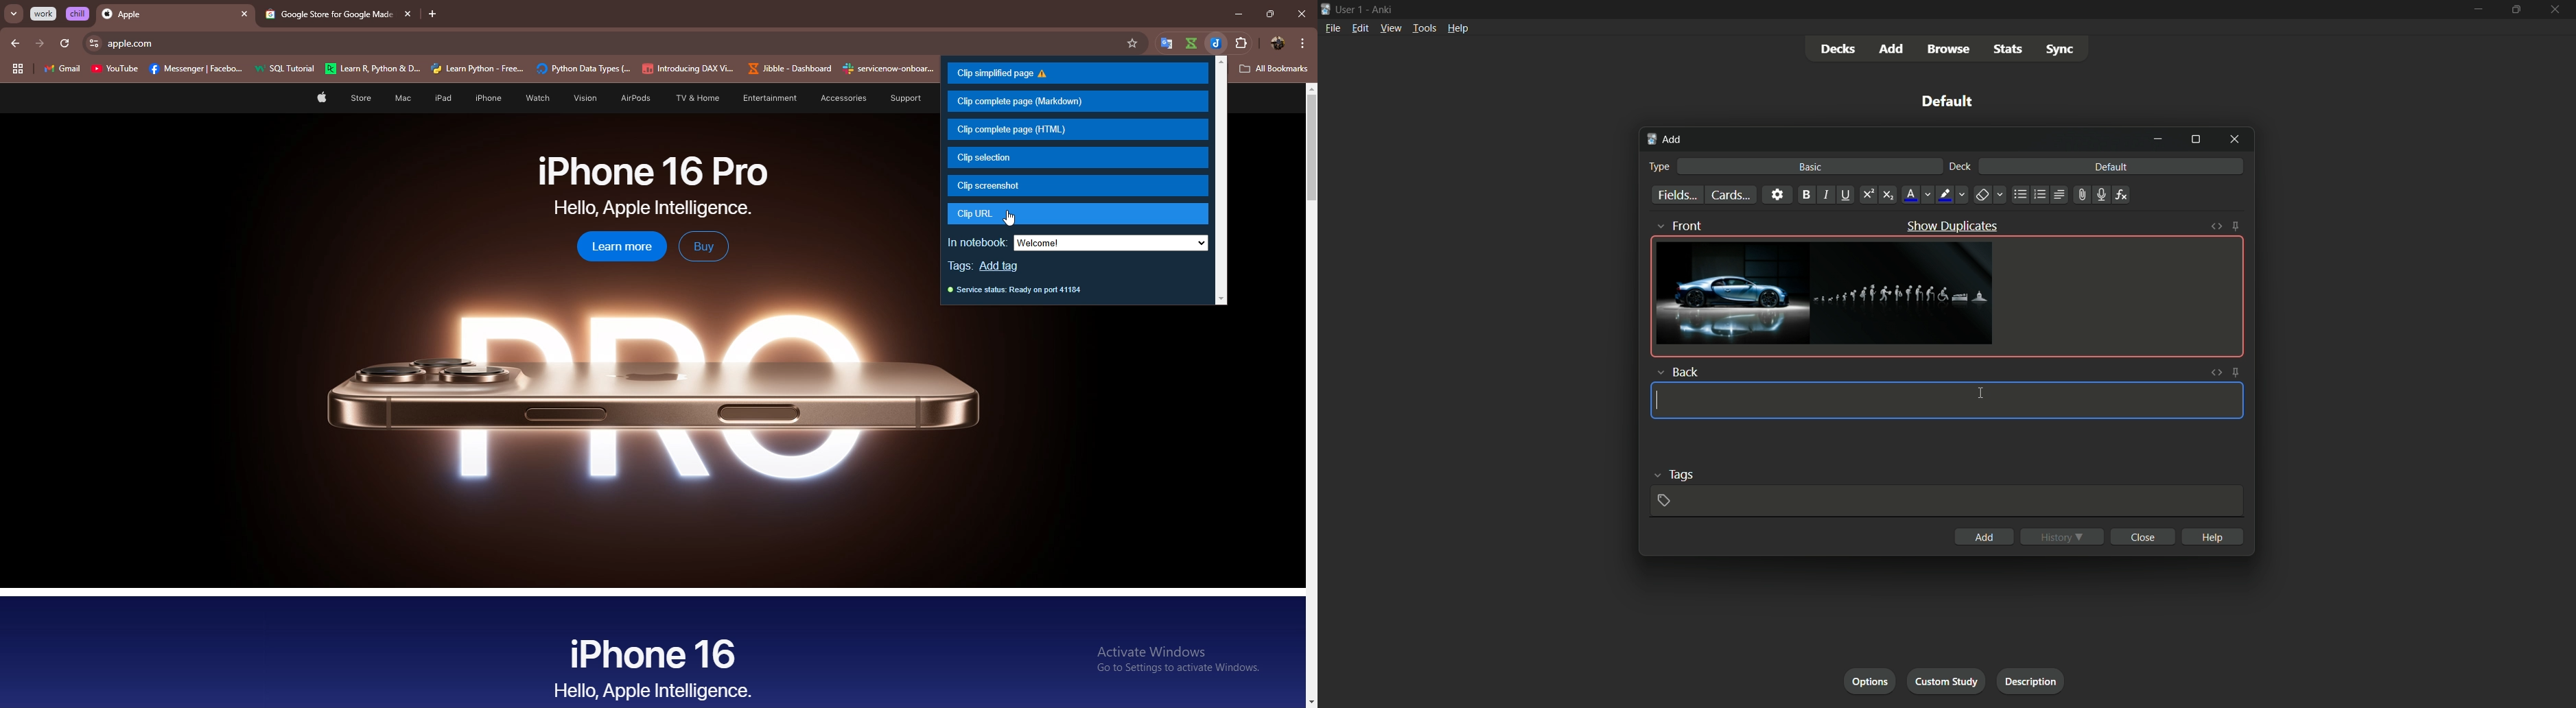 The width and height of the screenshot is (2576, 728). I want to click on favorites, so click(1138, 43).